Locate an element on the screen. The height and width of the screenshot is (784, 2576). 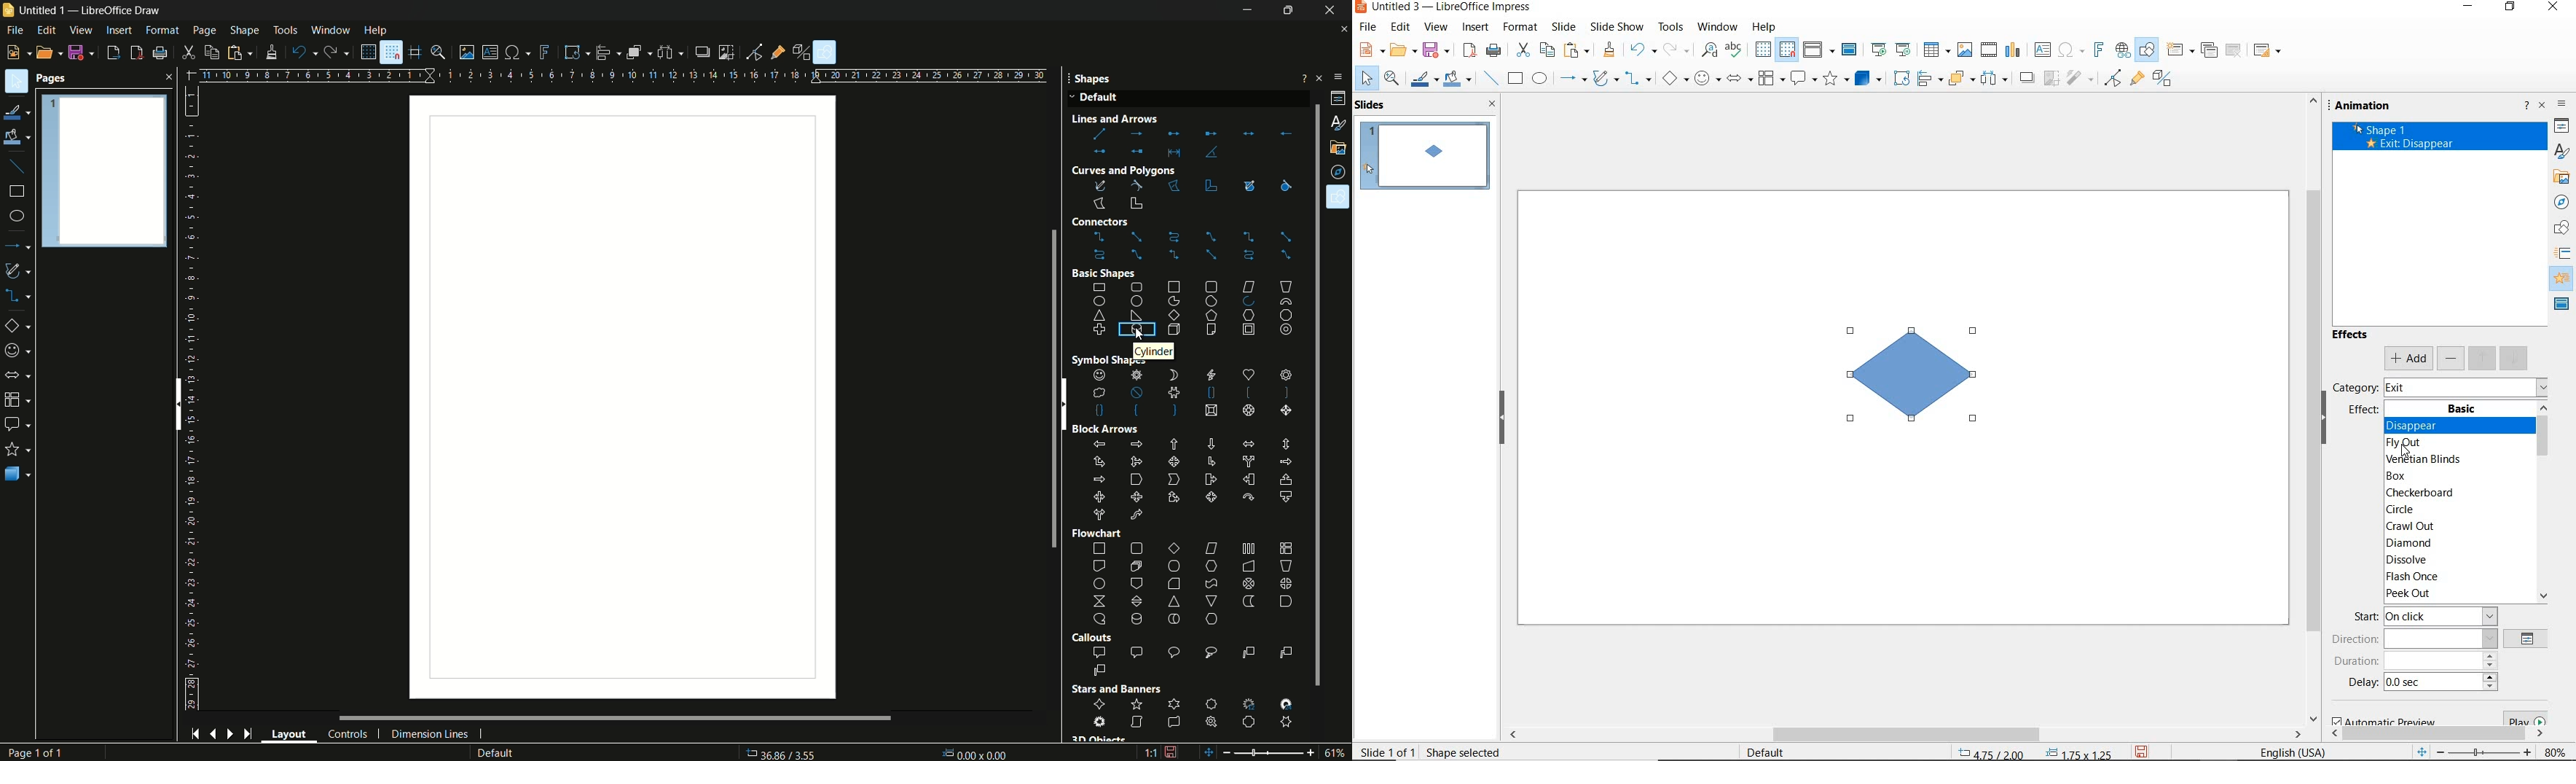
redo is located at coordinates (337, 51).